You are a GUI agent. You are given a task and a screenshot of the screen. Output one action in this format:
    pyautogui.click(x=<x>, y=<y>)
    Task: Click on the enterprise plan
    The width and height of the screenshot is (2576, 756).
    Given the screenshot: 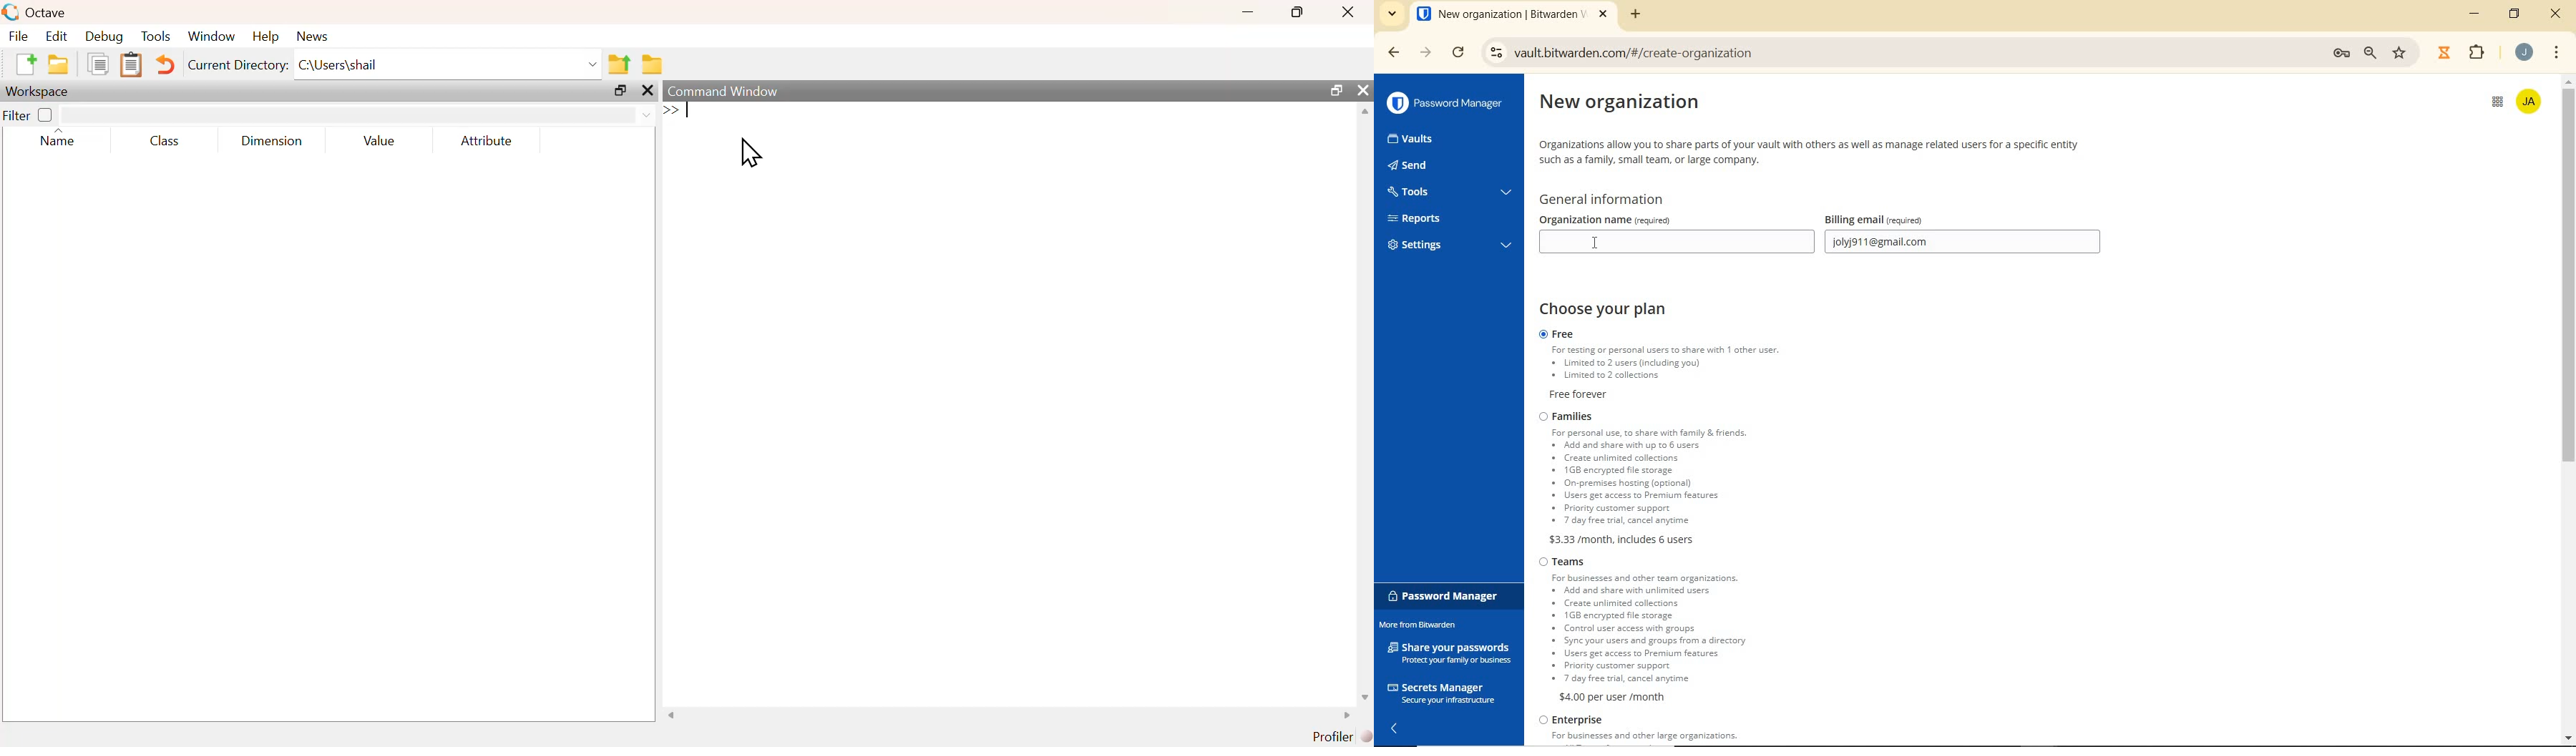 What is the action you would take?
    pyautogui.click(x=1645, y=731)
    